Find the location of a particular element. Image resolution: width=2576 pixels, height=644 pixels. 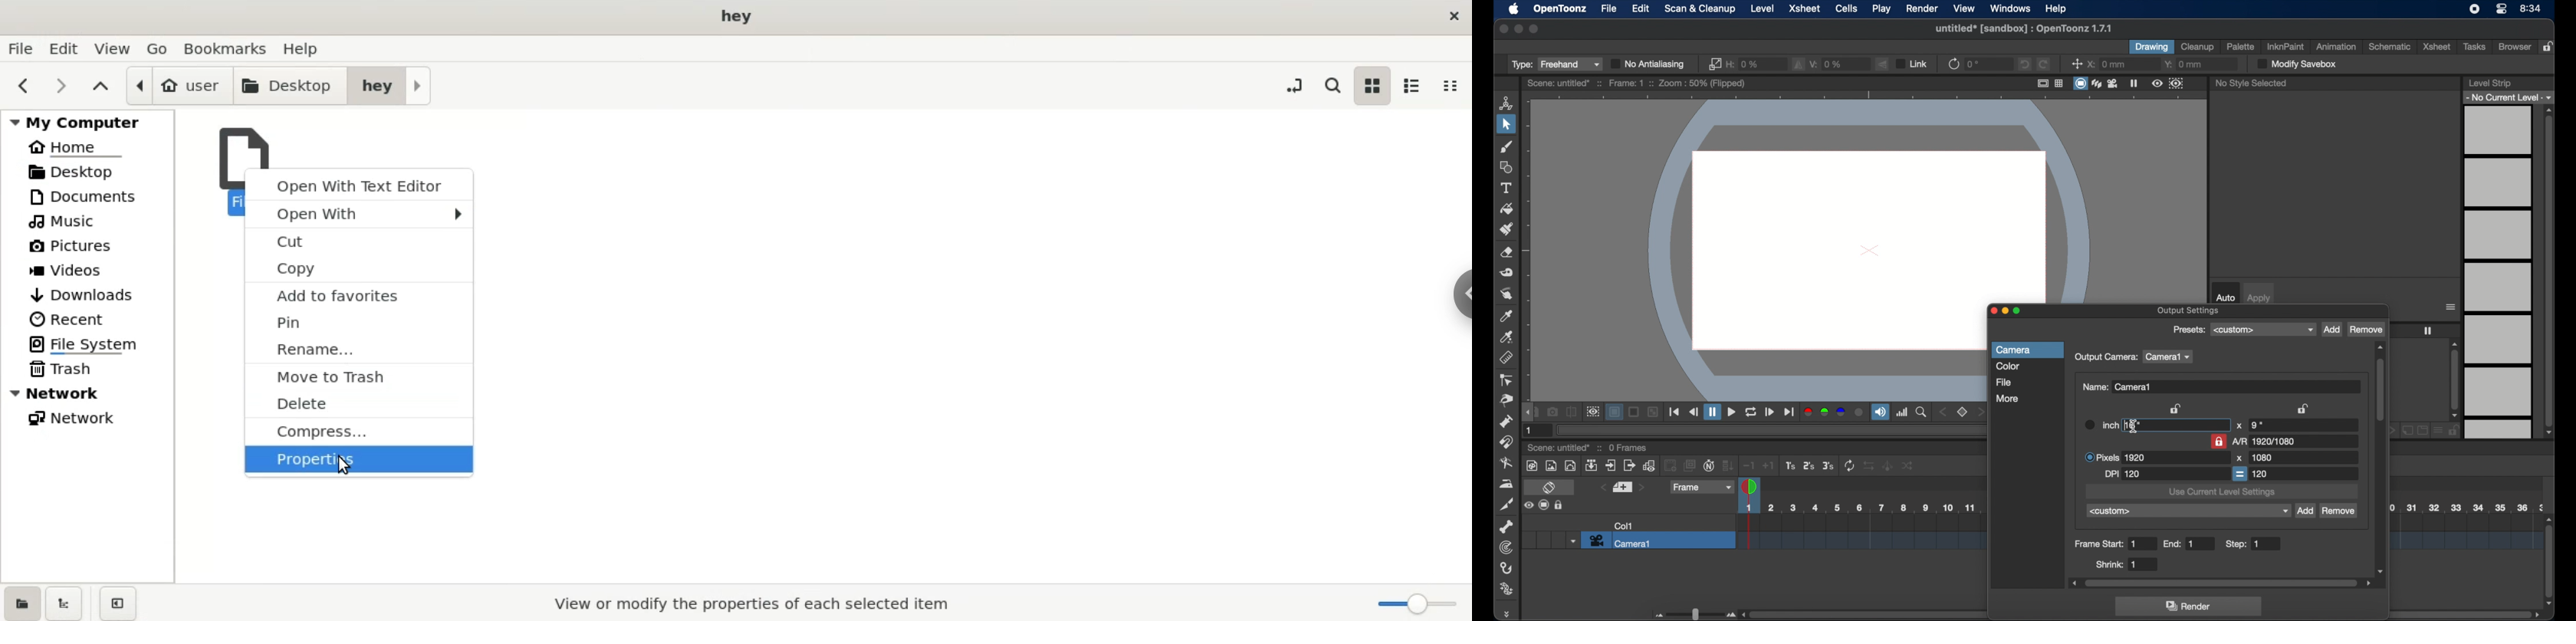

A/R is located at coordinates (2266, 441).